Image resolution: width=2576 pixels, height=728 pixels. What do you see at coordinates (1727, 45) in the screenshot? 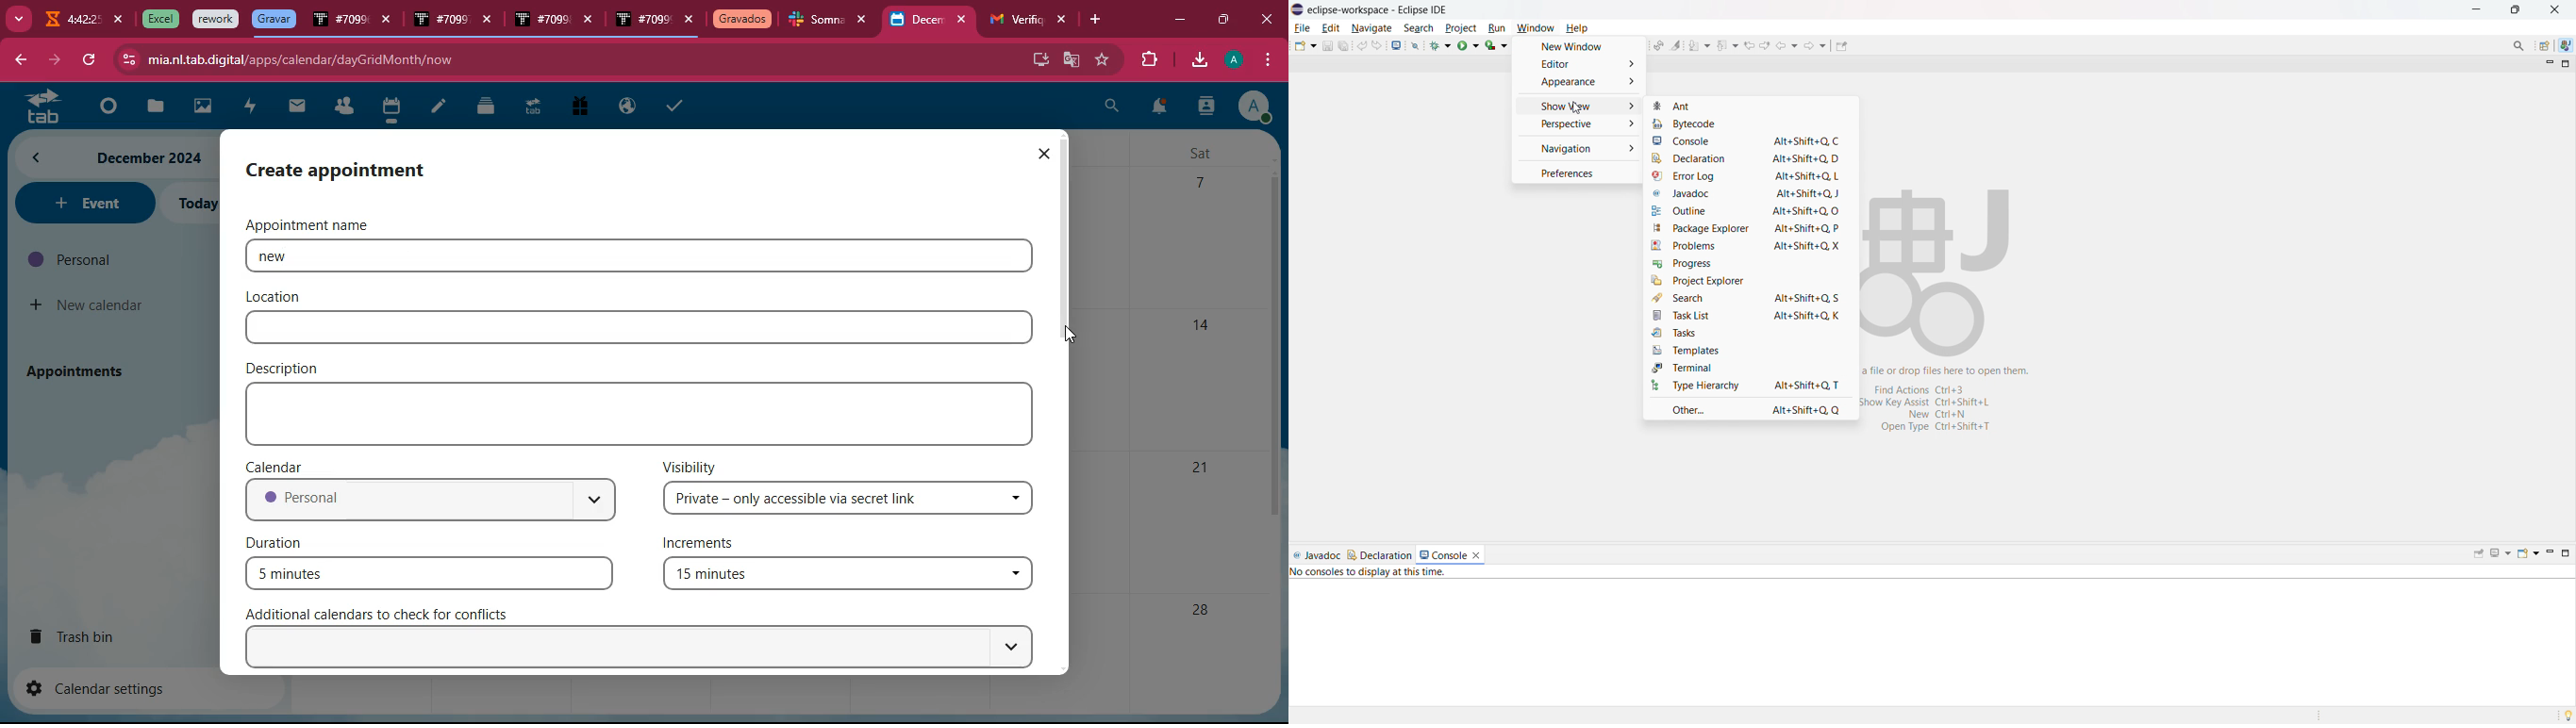
I see `previious annotation` at bounding box center [1727, 45].